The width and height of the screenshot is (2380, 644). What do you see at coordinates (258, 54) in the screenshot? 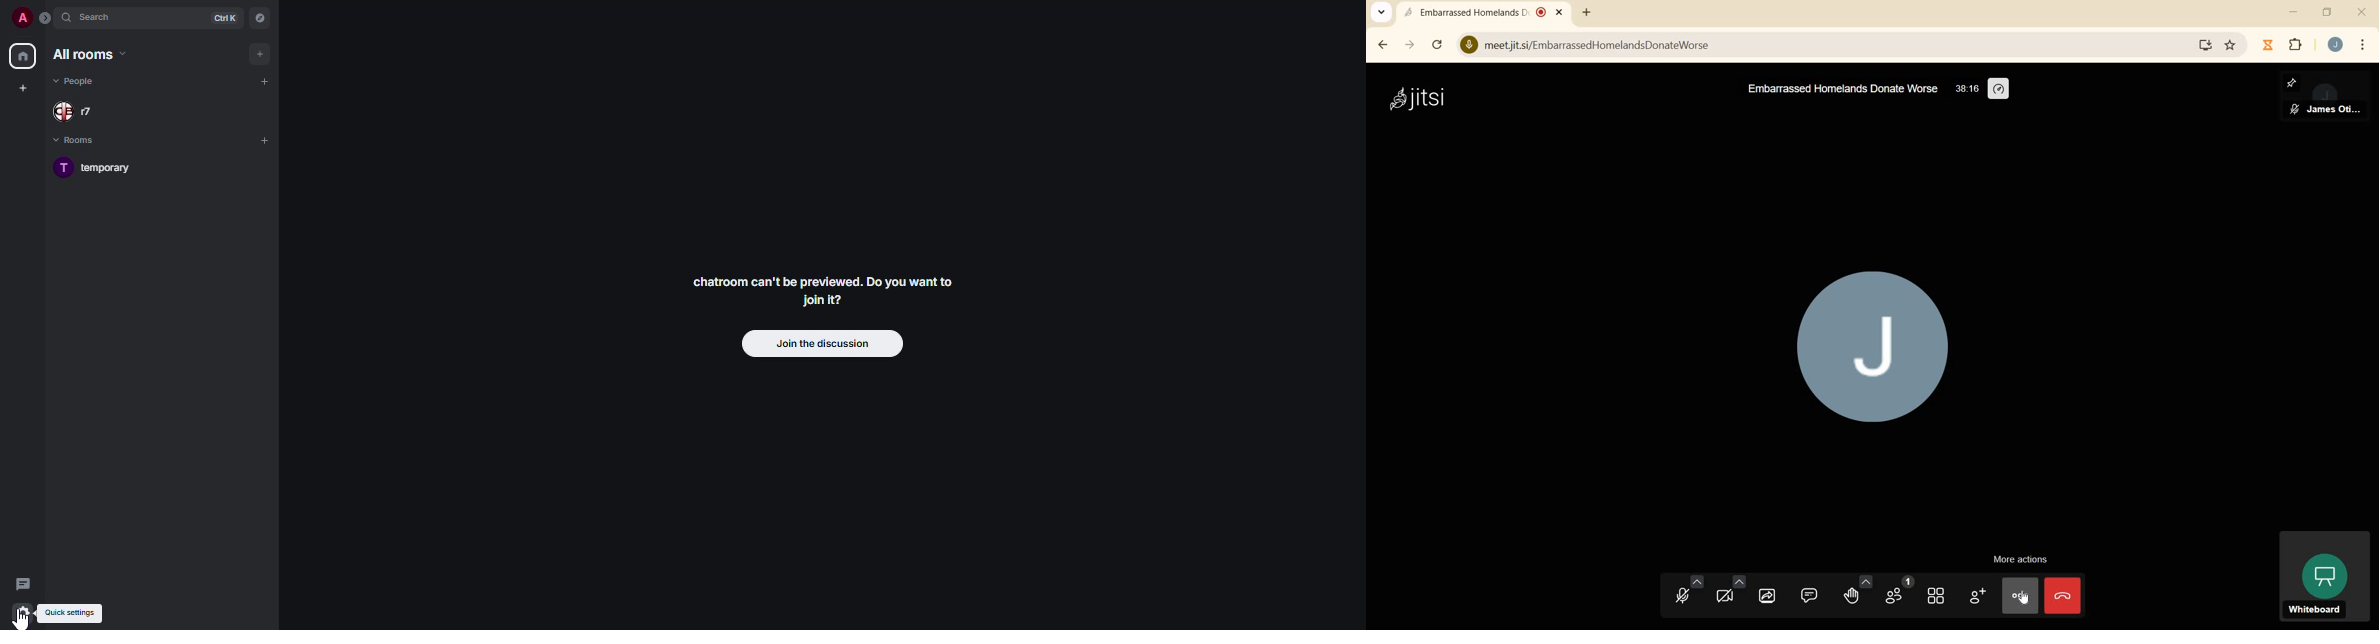
I see `add` at bounding box center [258, 54].